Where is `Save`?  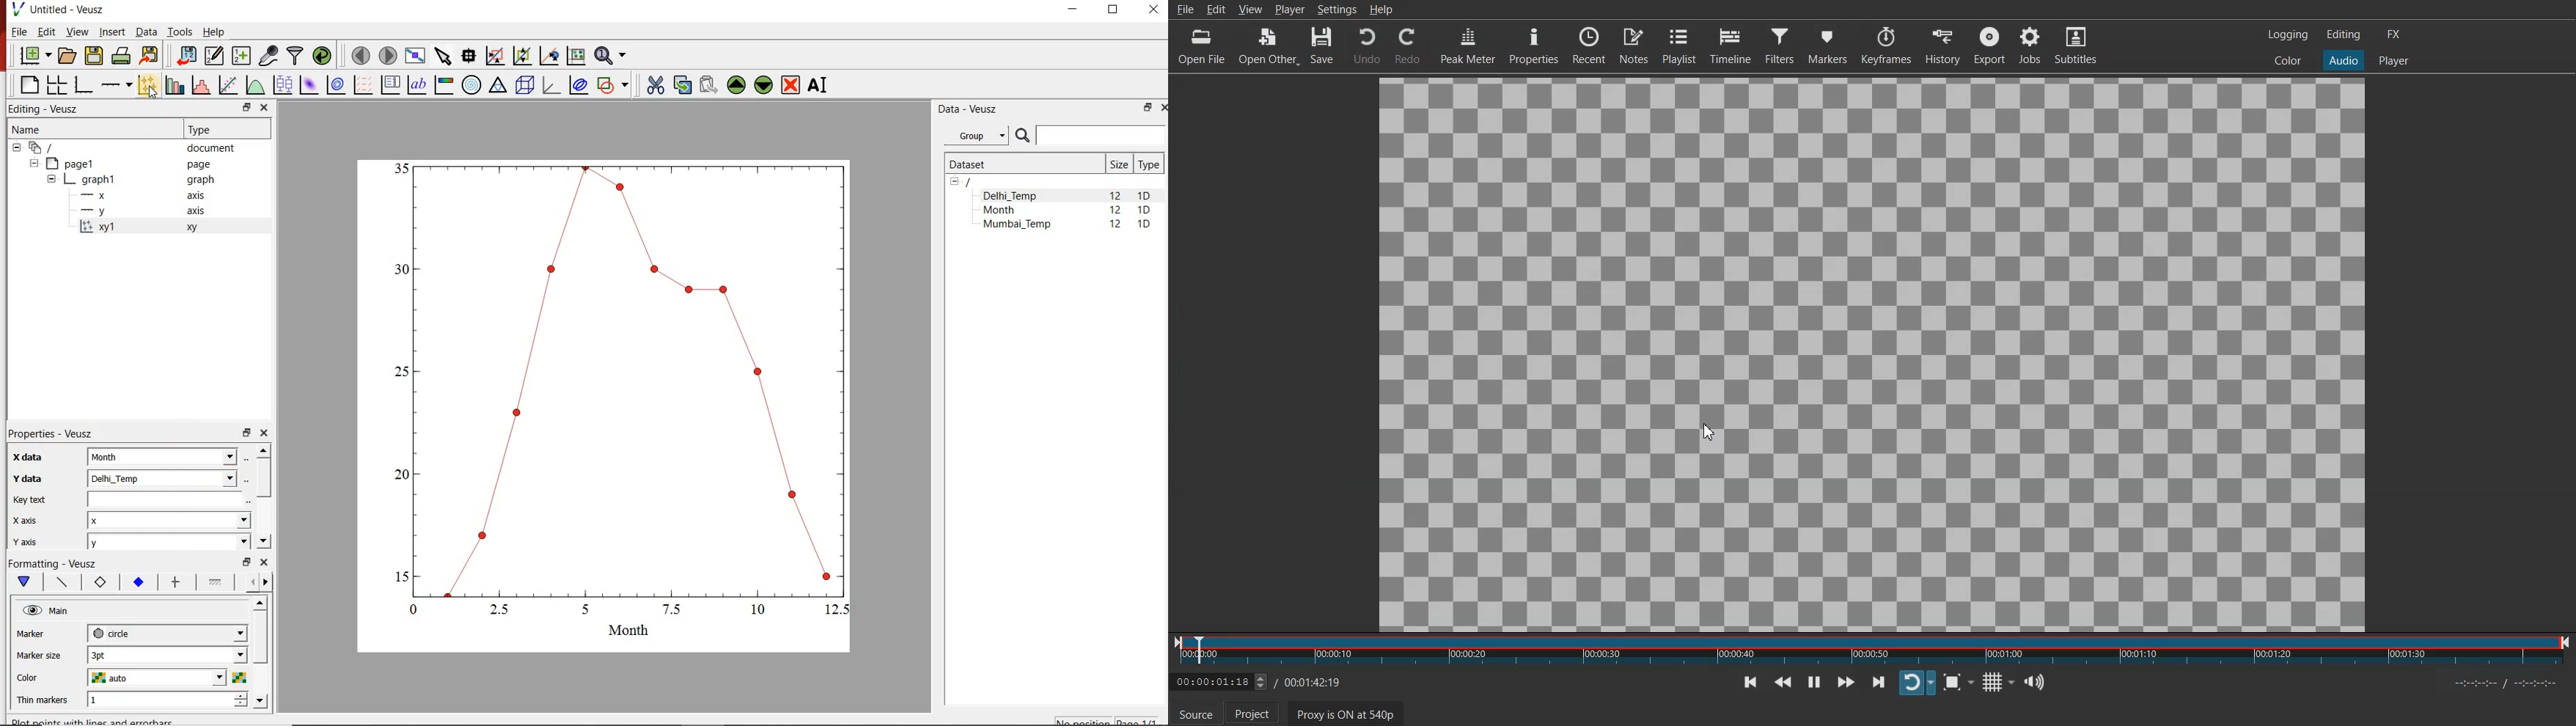 Save is located at coordinates (1324, 45).